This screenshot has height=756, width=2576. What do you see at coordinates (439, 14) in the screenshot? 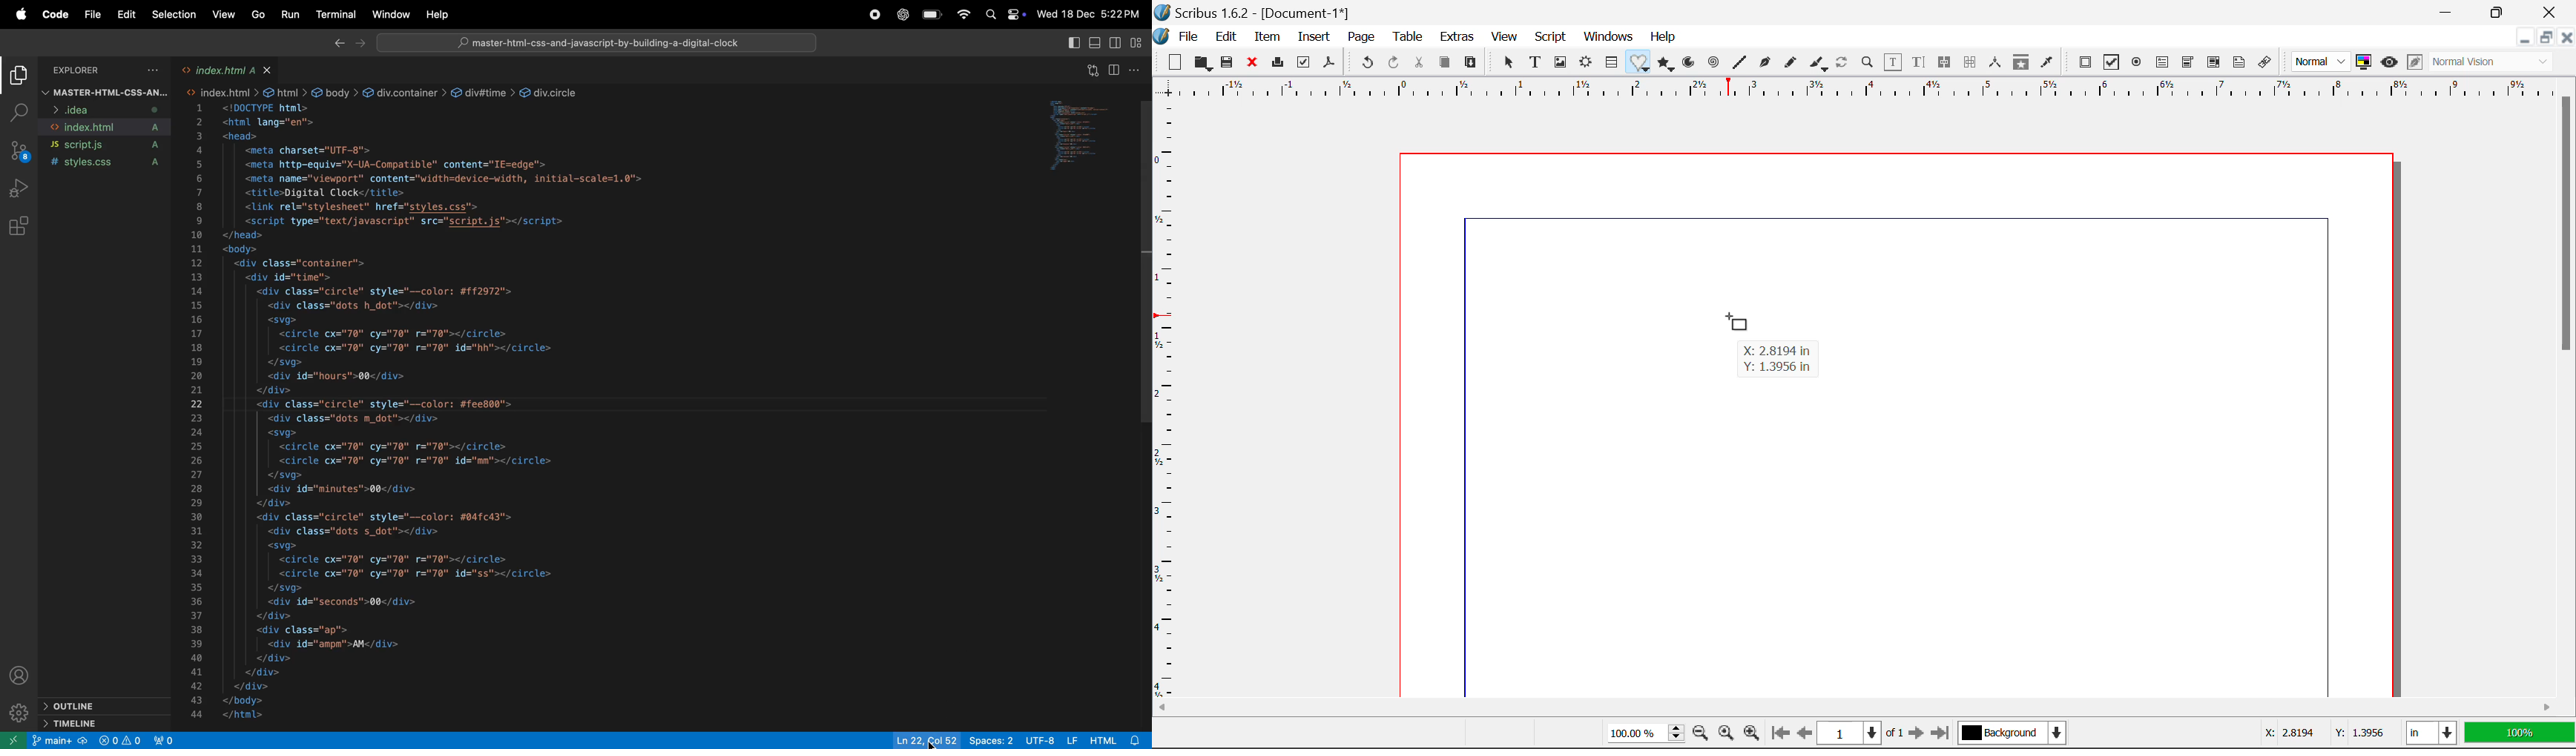
I see `help` at bounding box center [439, 14].